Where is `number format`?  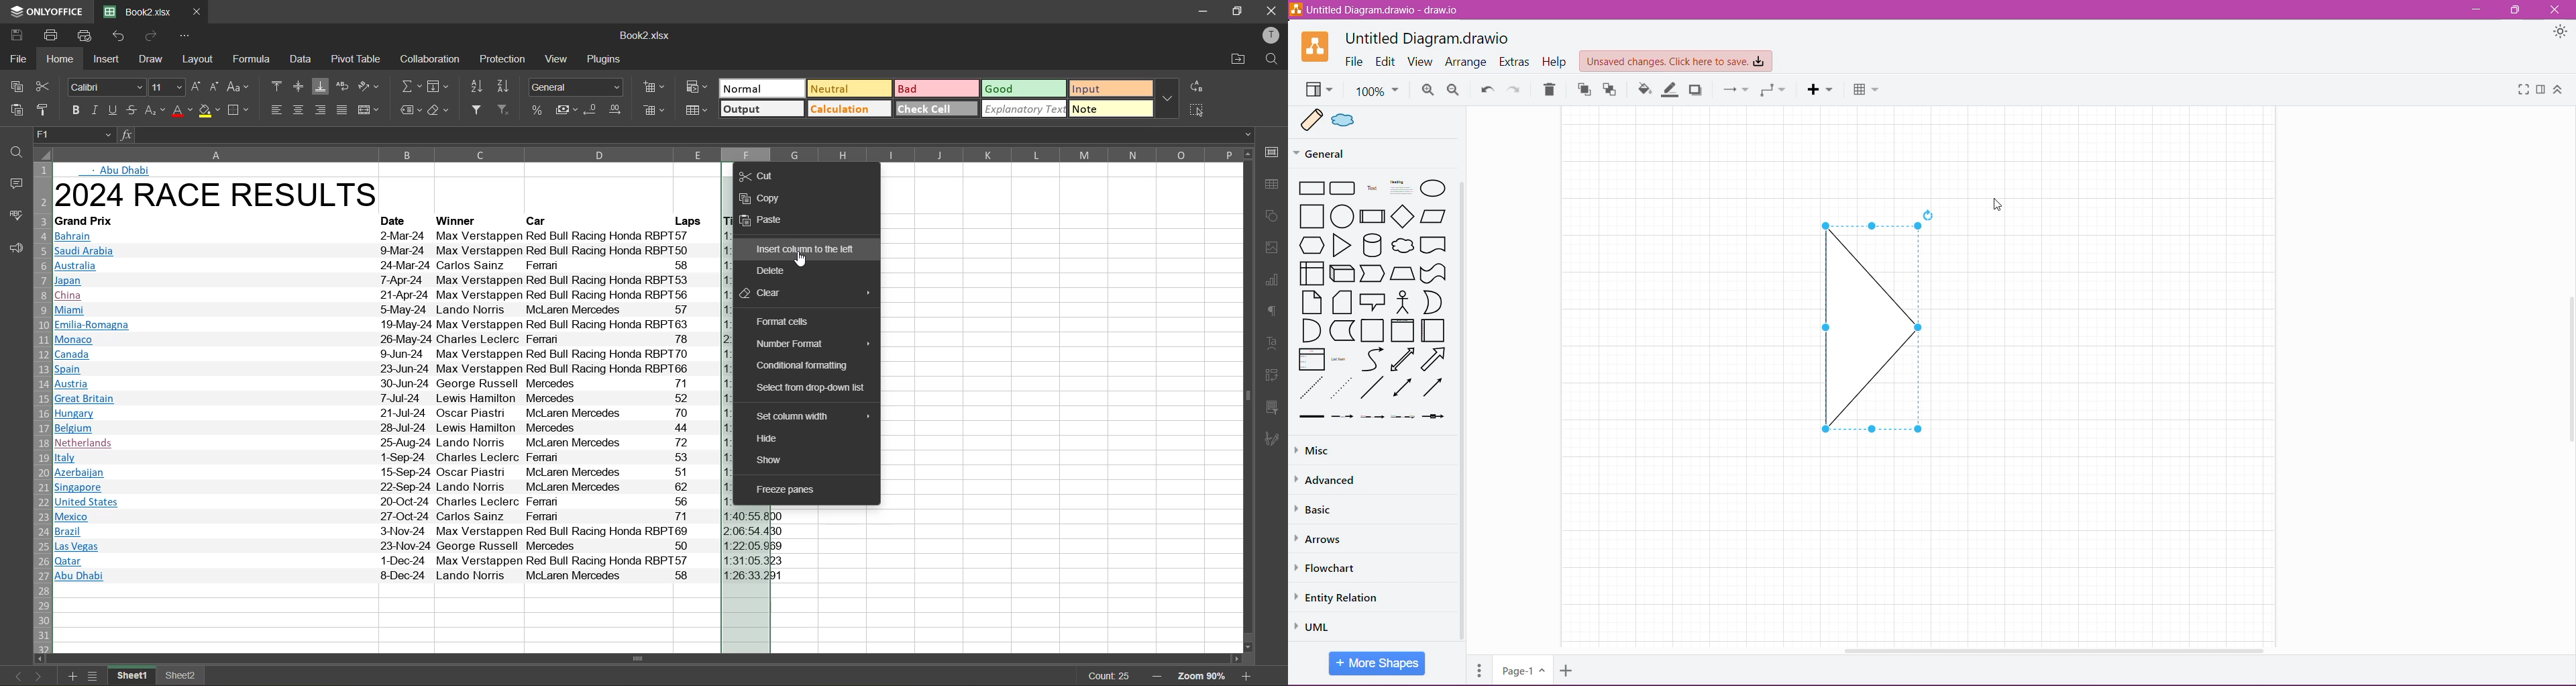
number format is located at coordinates (576, 86).